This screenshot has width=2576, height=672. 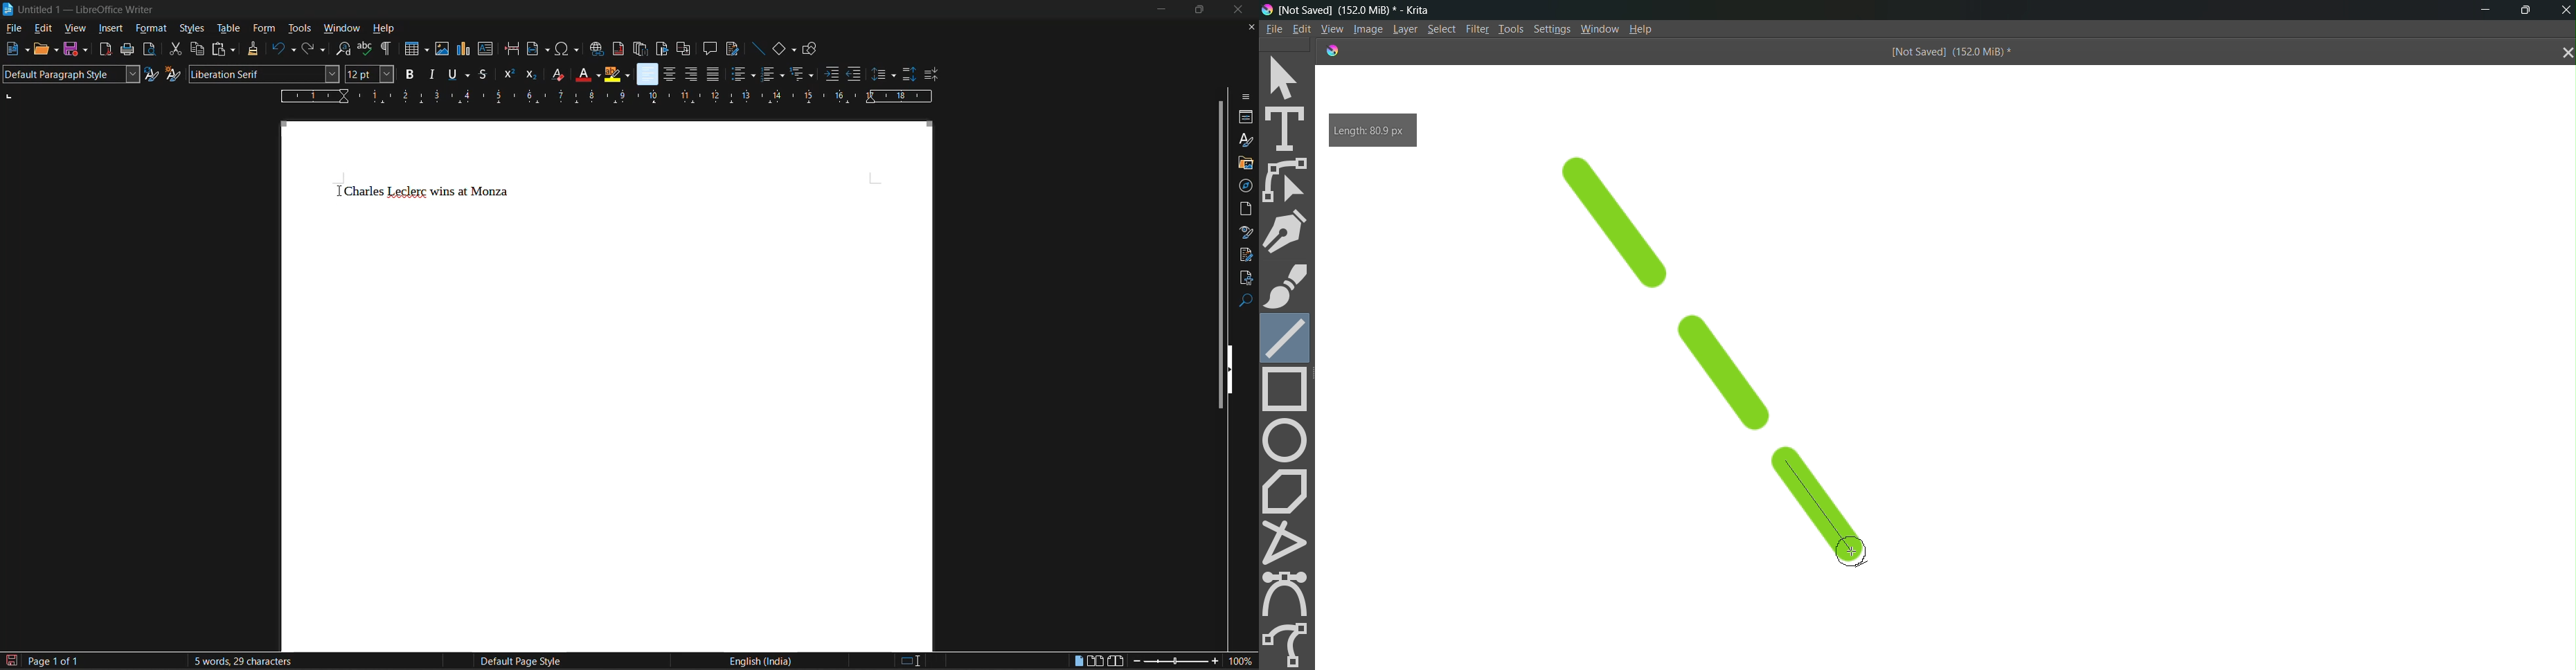 What do you see at coordinates (609, 385) in the screenshot?
I see `working area` at bounding box center [609, 385].